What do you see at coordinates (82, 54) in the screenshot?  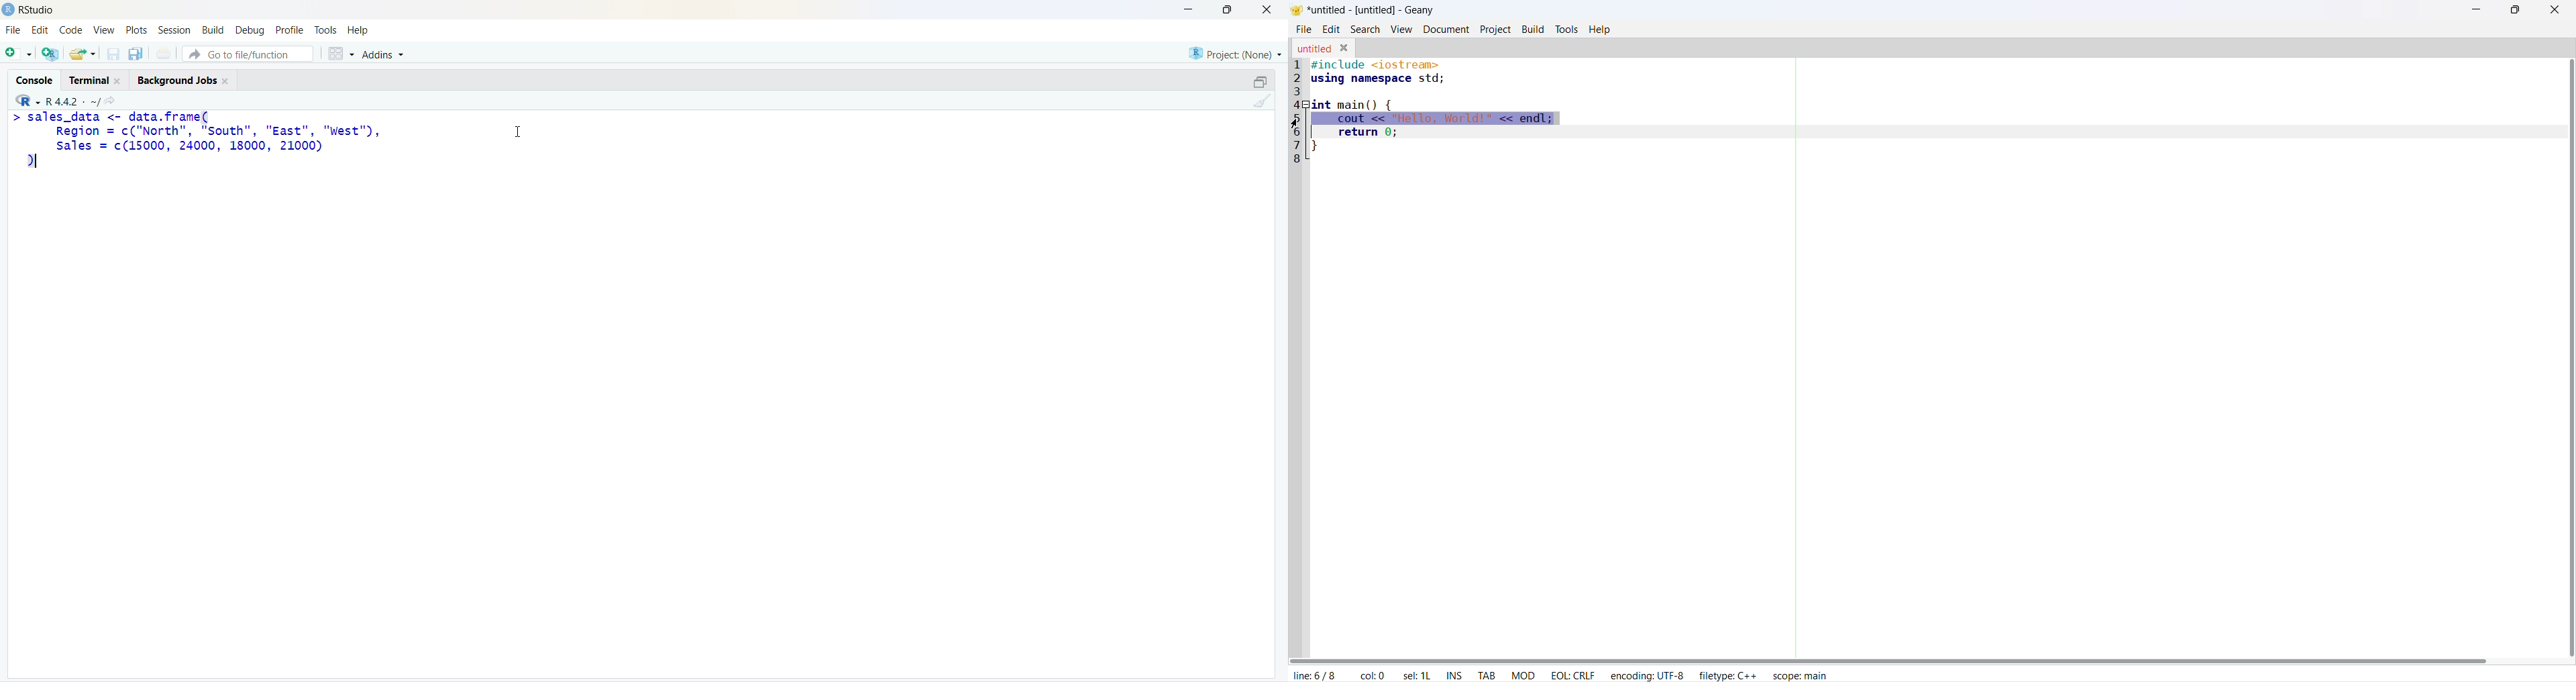 I see `save and export` at bounding box center [82, 54].